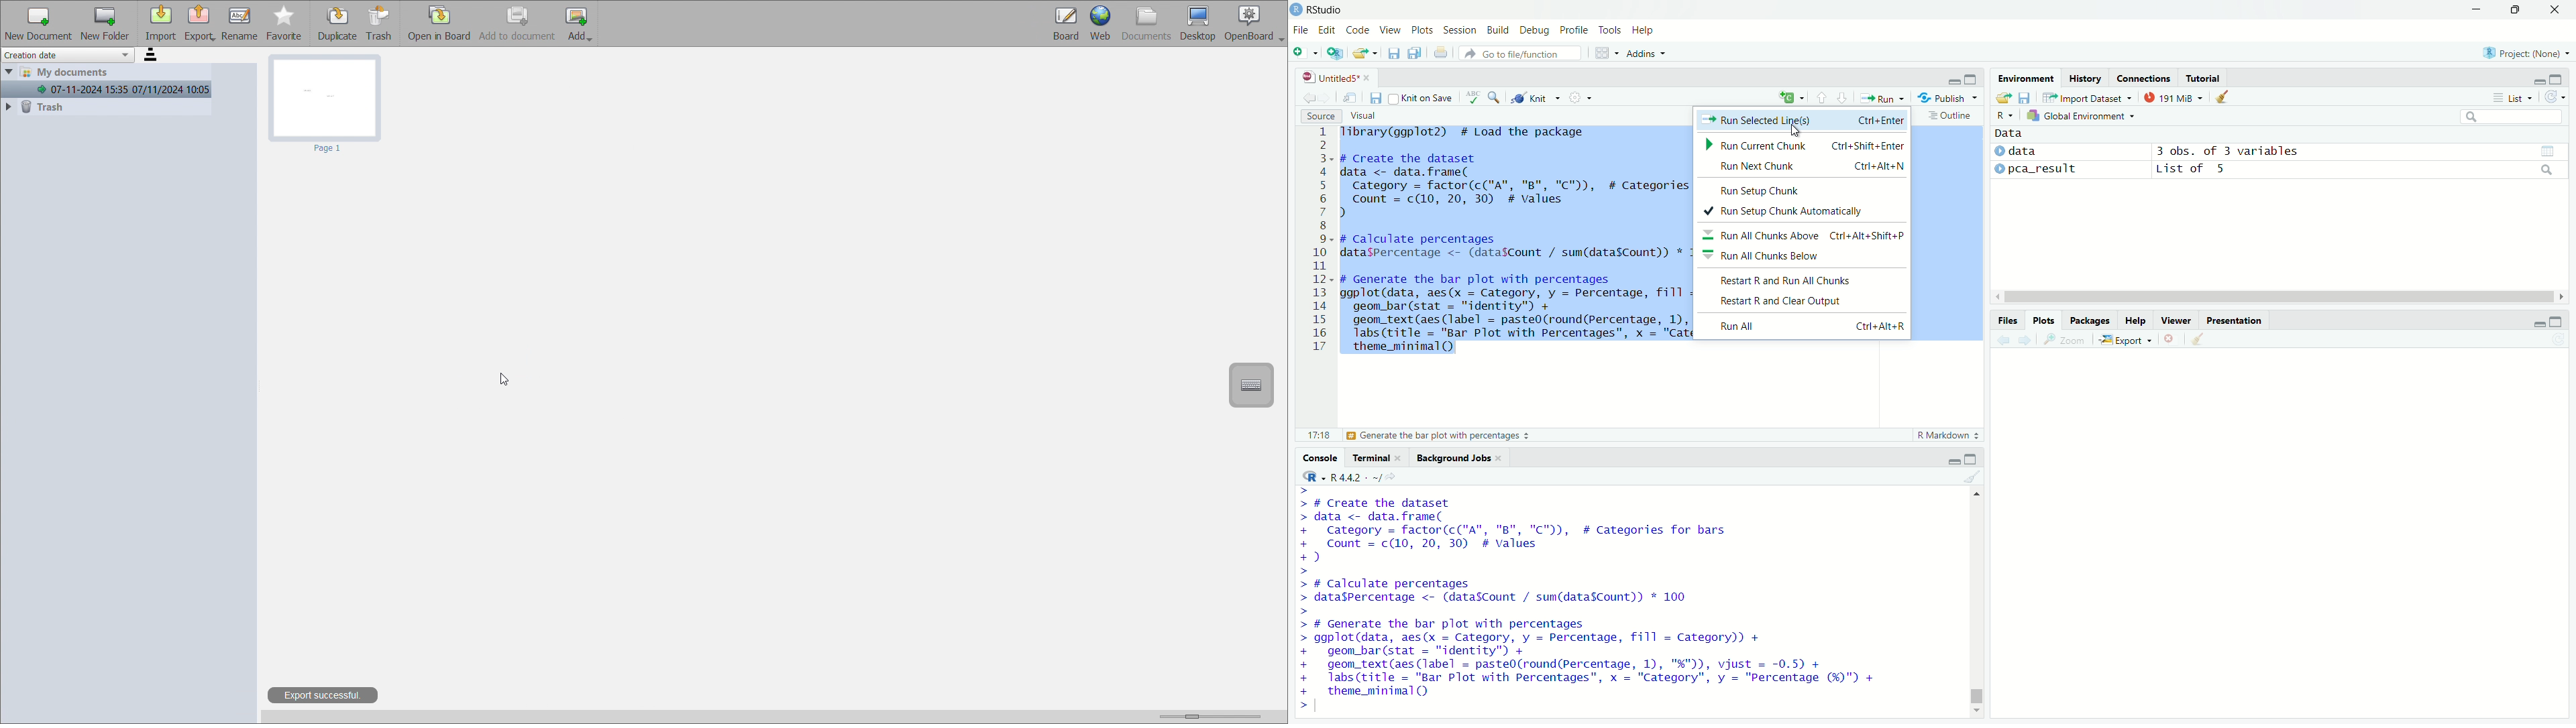 This screenshot has width=2576, height=728. What do you see at coordinates (1949, 117) in the screenshot?
I see `outline` at bounding box center [1949, 117].